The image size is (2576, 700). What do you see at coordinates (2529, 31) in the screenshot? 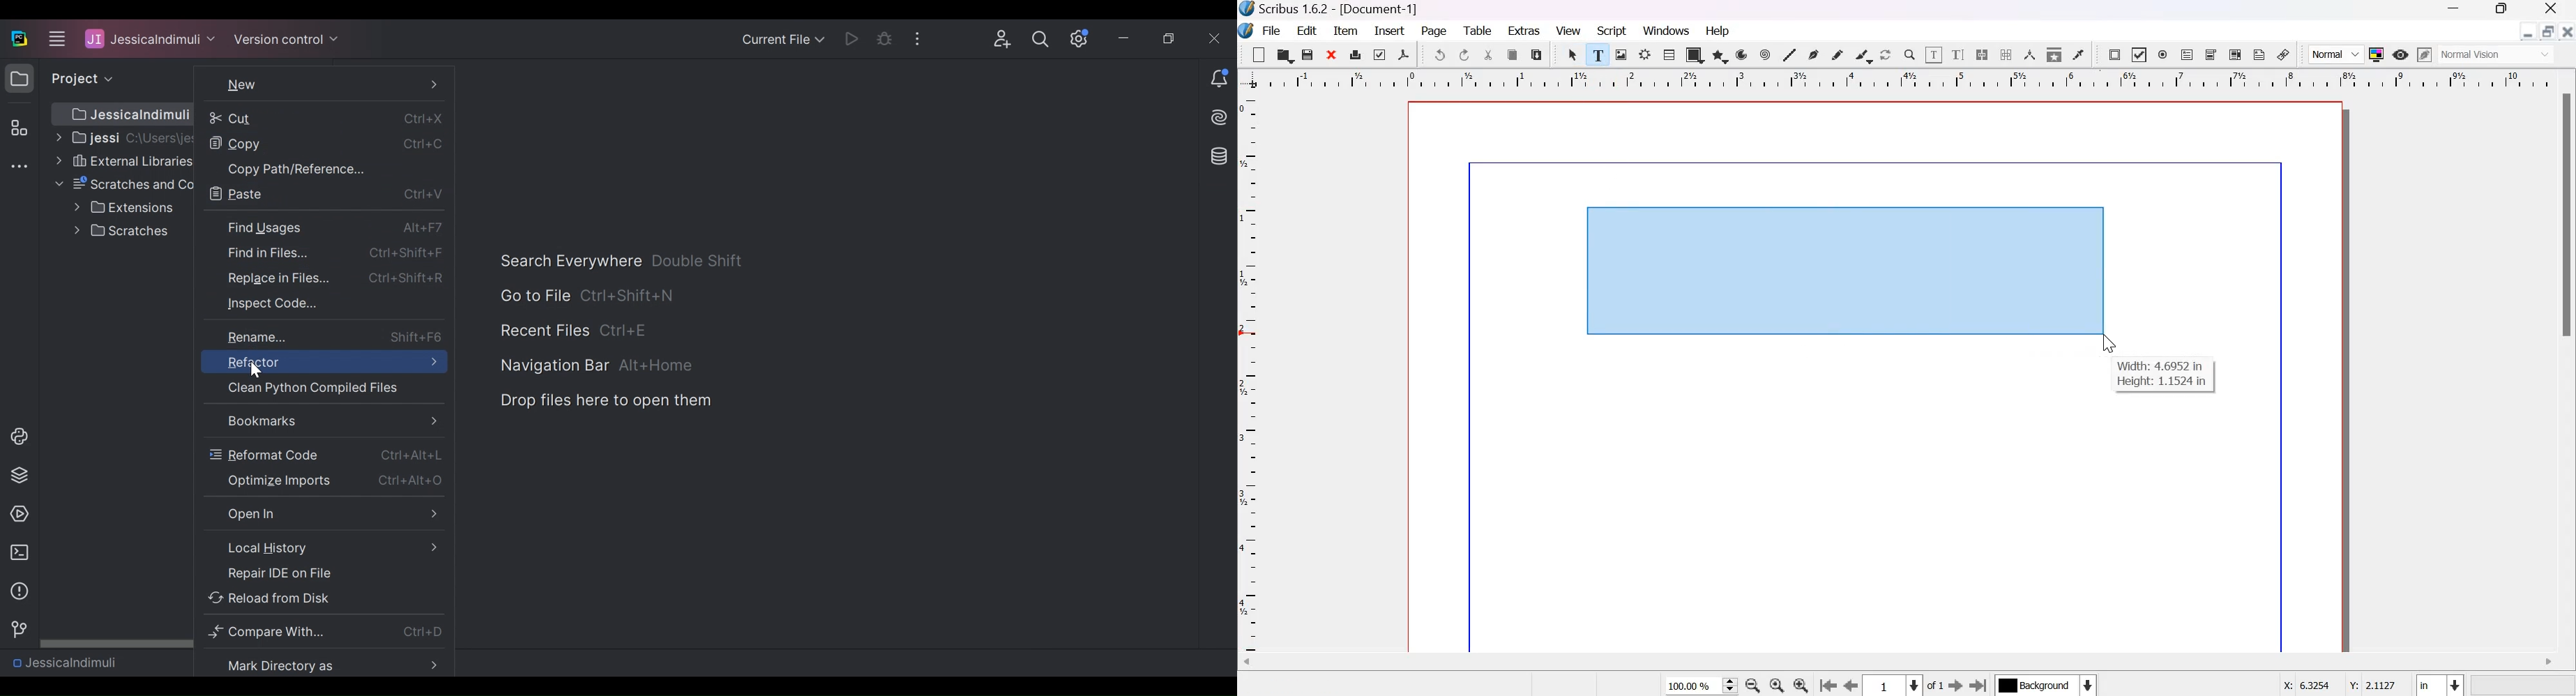
I see `minimize` at bounding box center [2529, 31].